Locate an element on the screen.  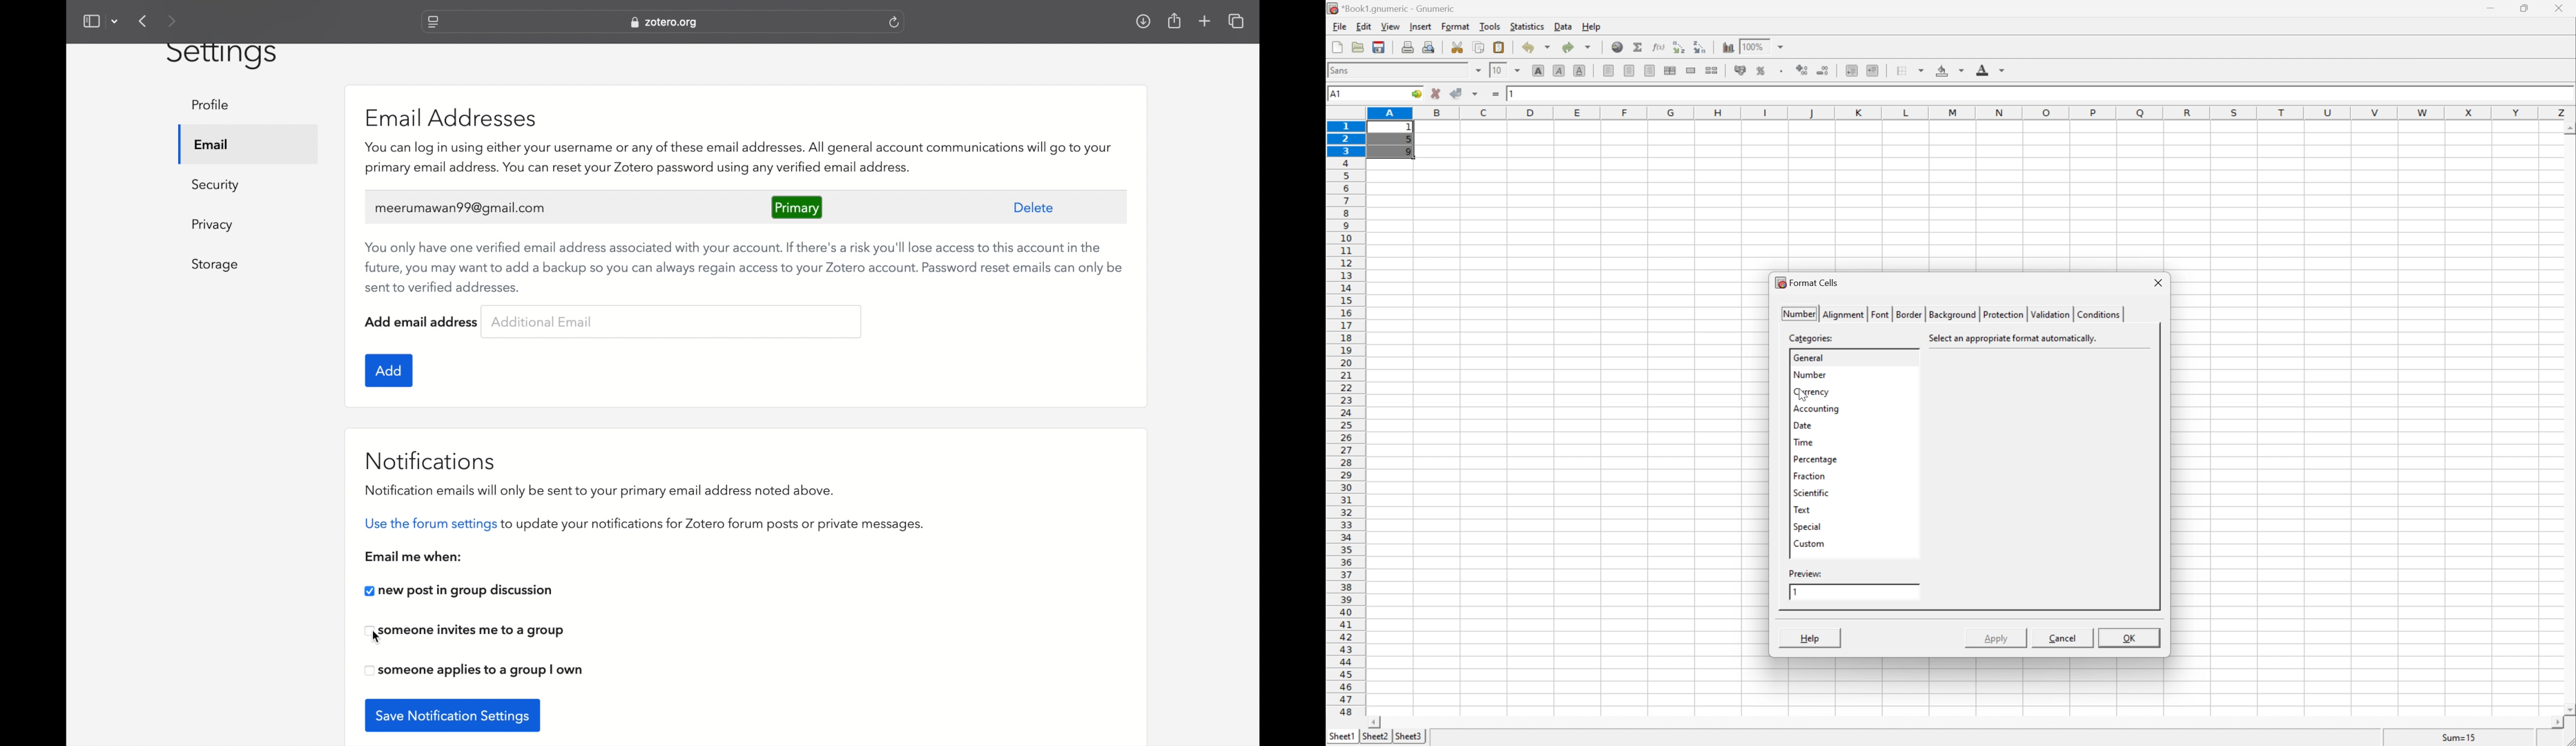
downloads is located at coordinates (1143, 21).